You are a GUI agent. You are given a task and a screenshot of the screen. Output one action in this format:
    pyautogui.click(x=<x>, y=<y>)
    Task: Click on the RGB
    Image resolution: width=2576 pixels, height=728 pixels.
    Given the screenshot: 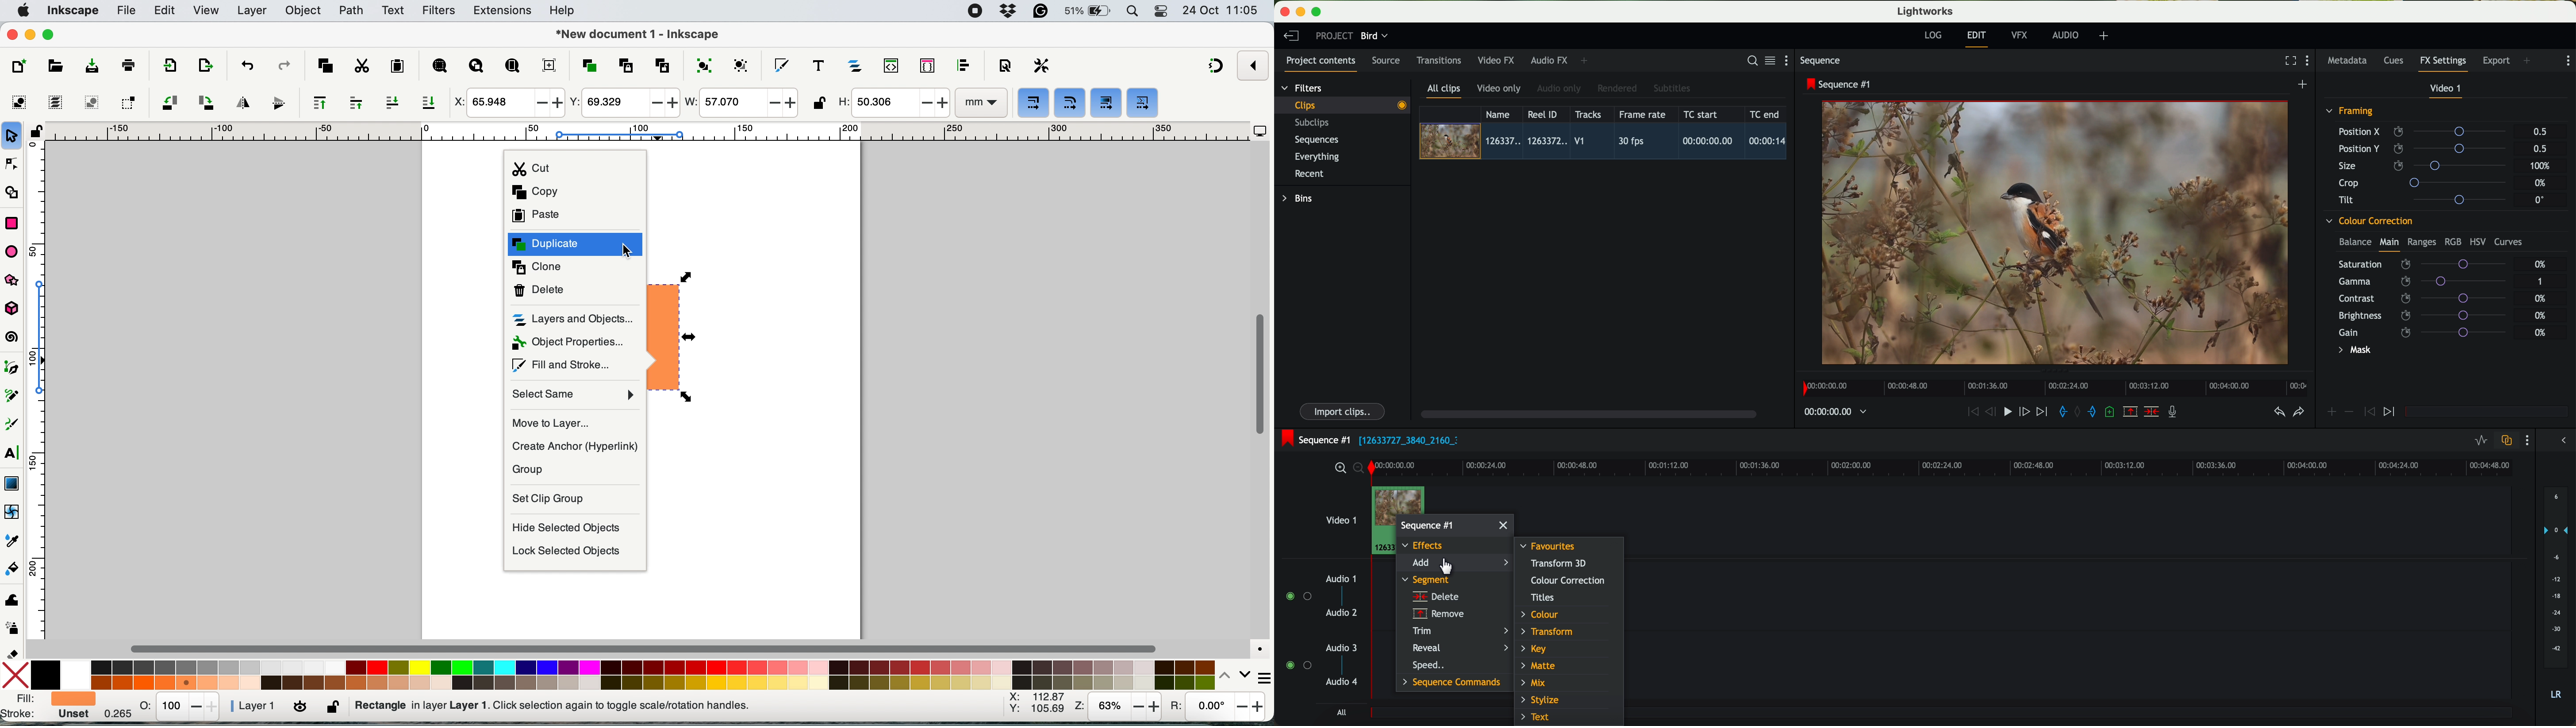 What is the action you would take?
    pyautogui.click(x=2452, y=241)
    